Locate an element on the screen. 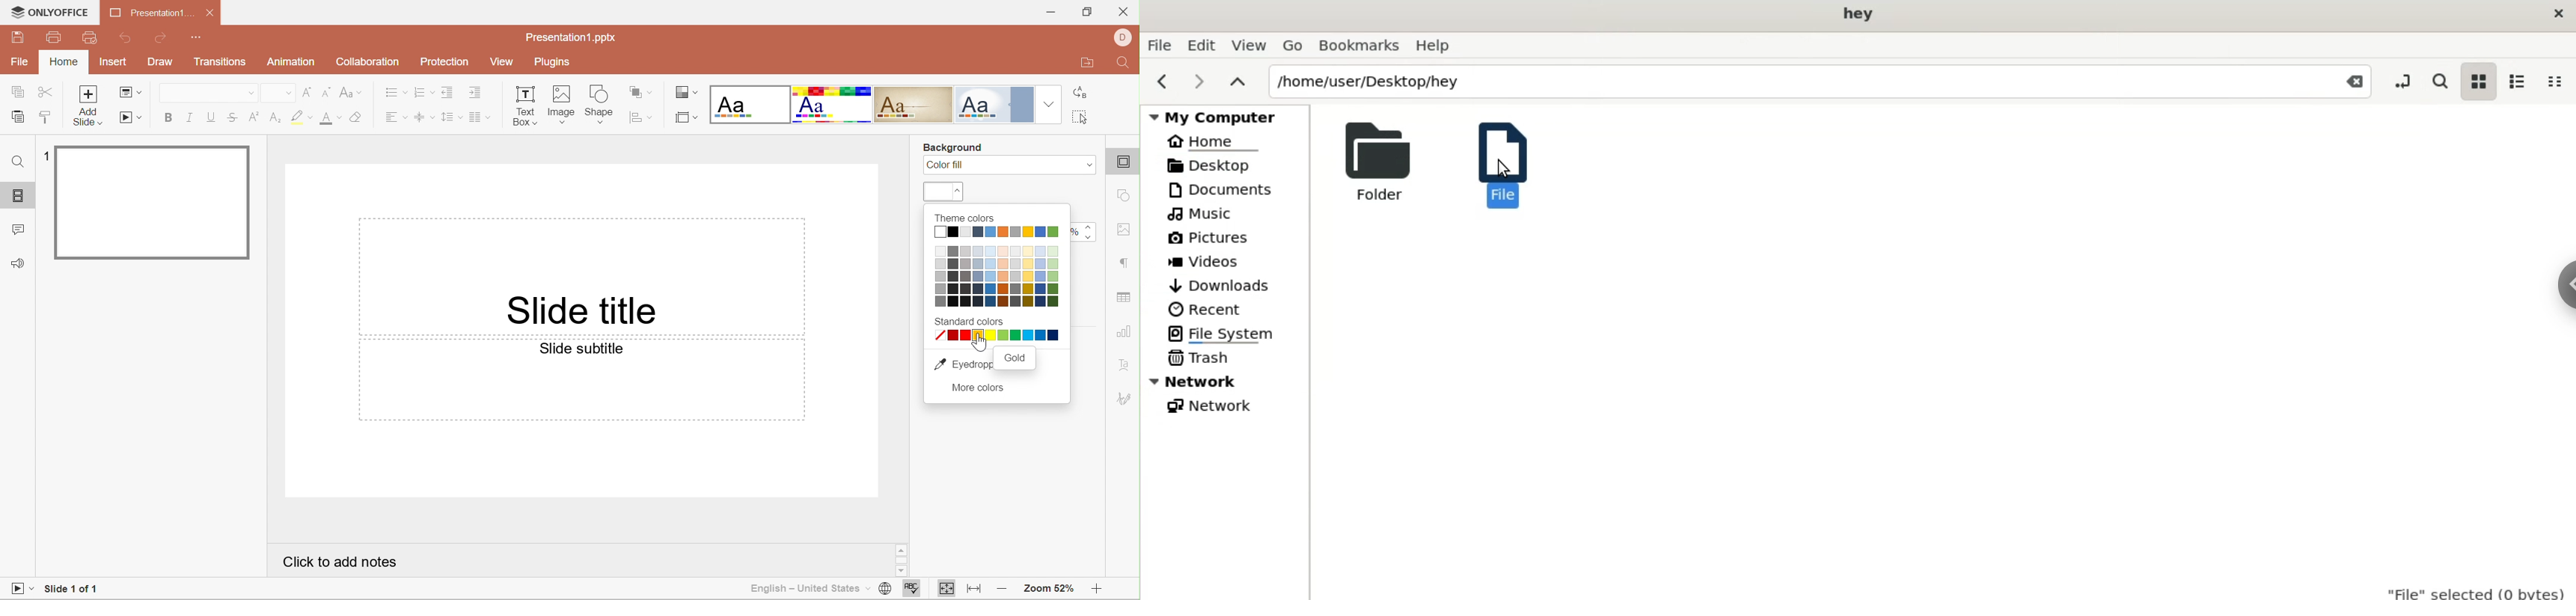  music is located at coordinates (1203, 213).